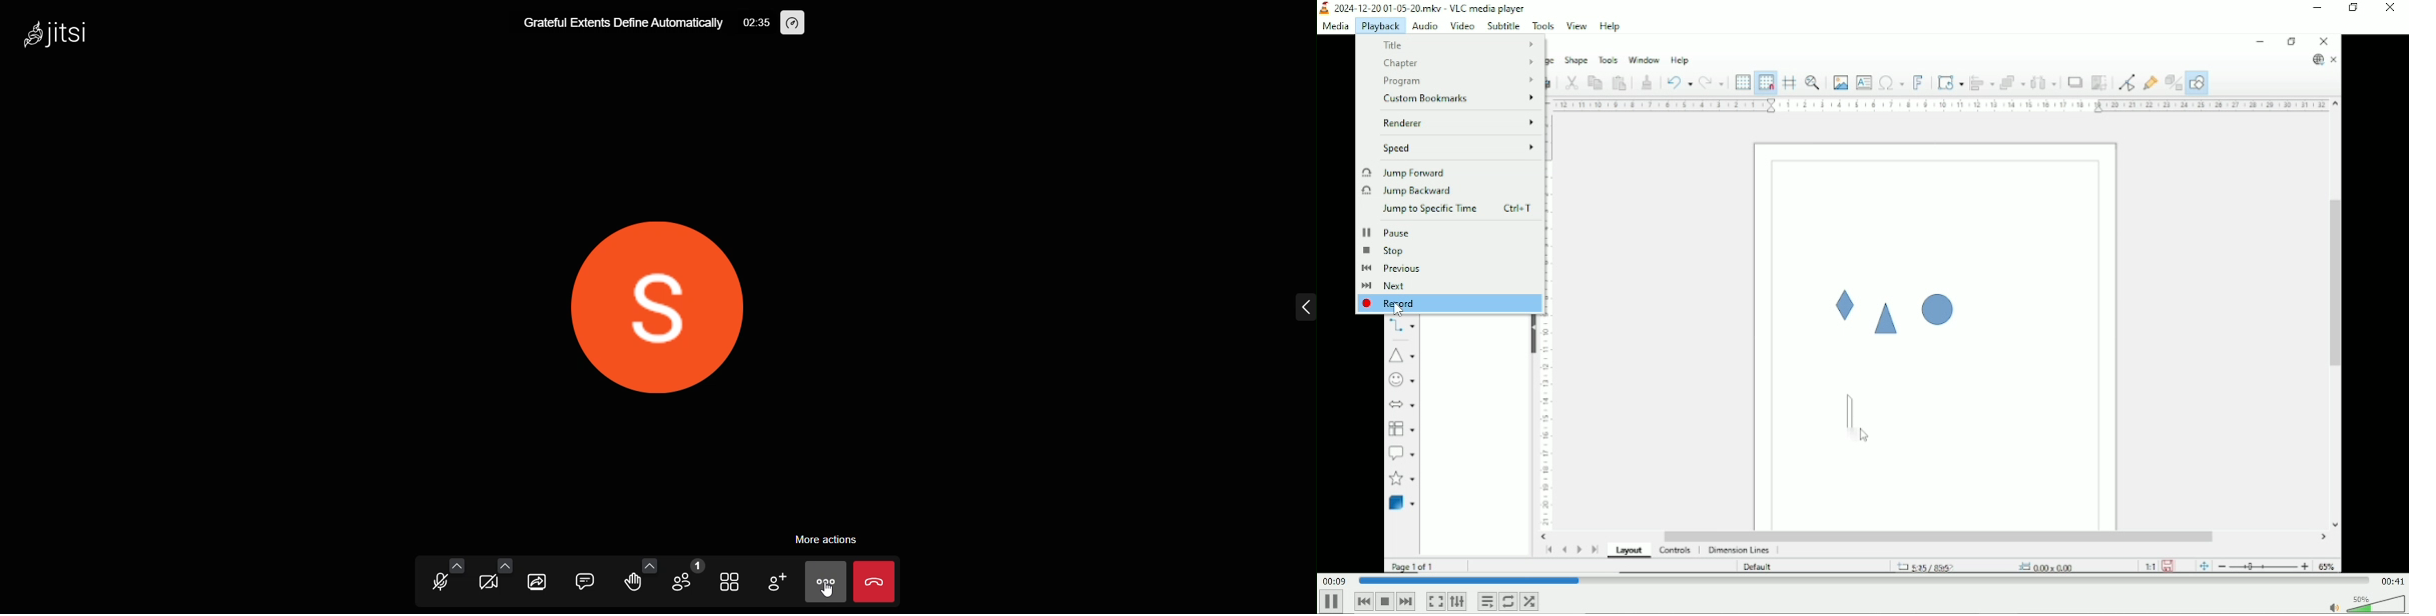  I want to click on time, so click(754, 25).